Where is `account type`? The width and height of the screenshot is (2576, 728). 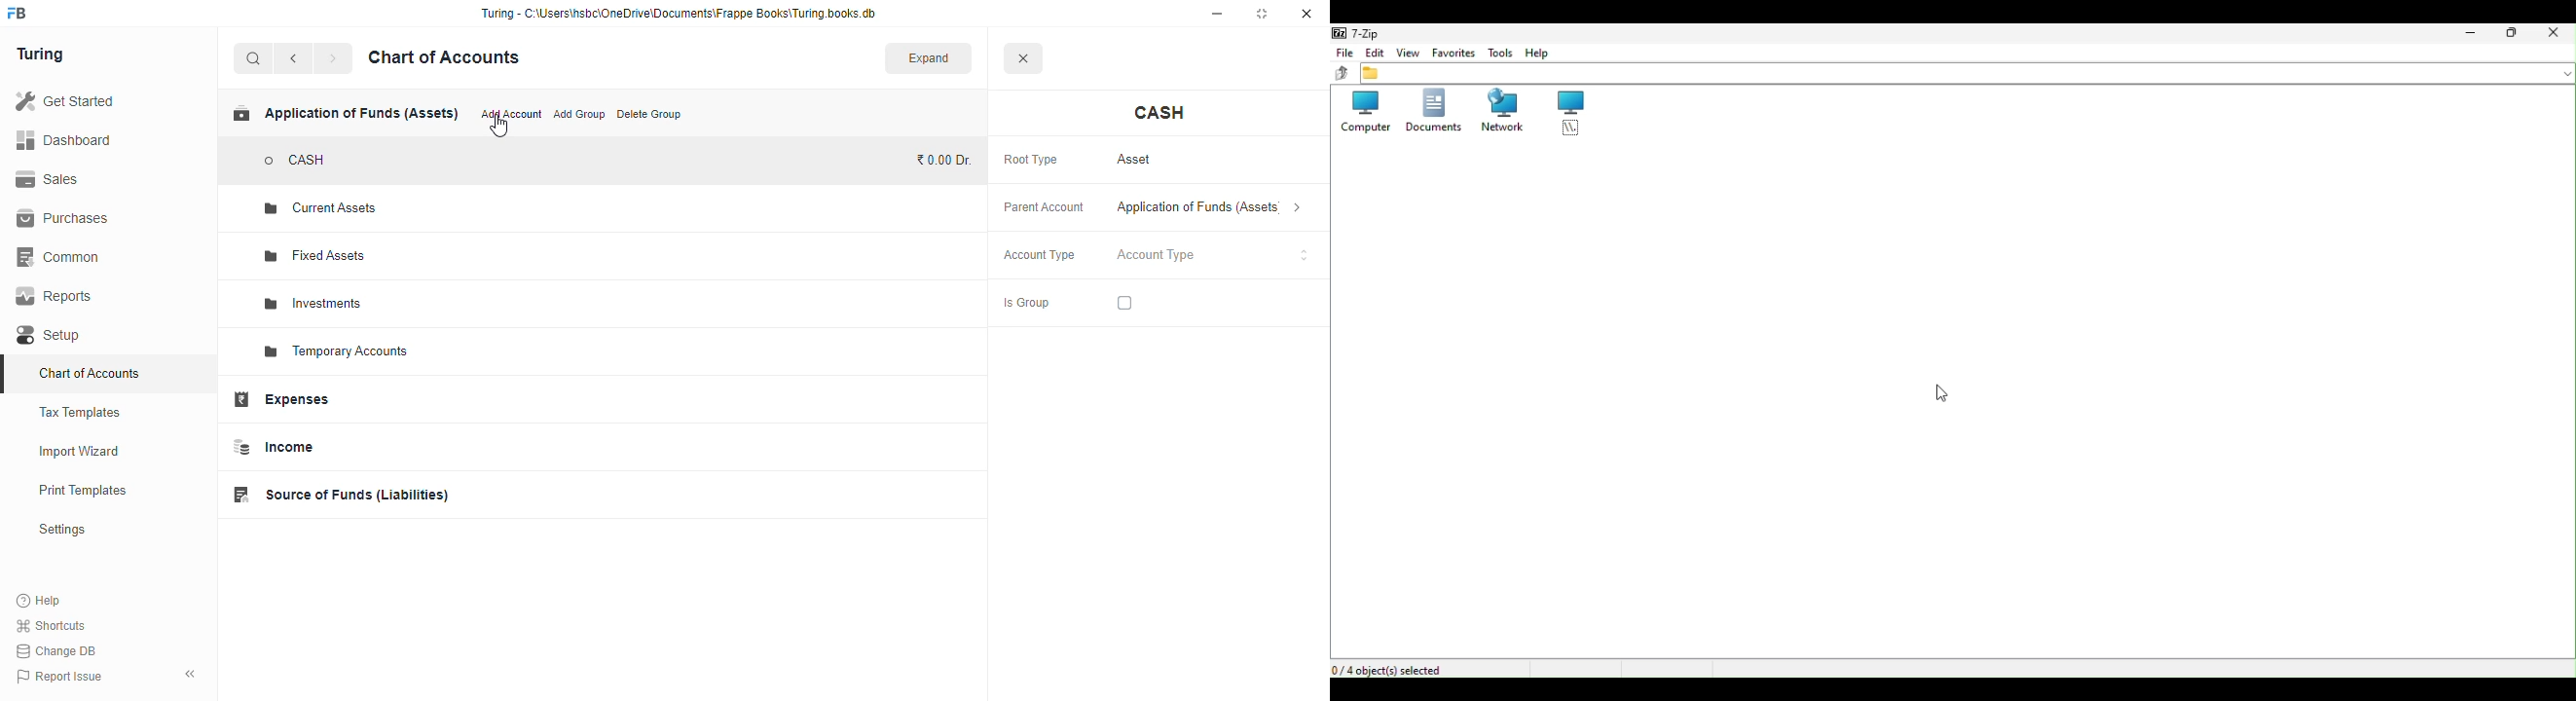
account type is located at coordinates (1213, 255).